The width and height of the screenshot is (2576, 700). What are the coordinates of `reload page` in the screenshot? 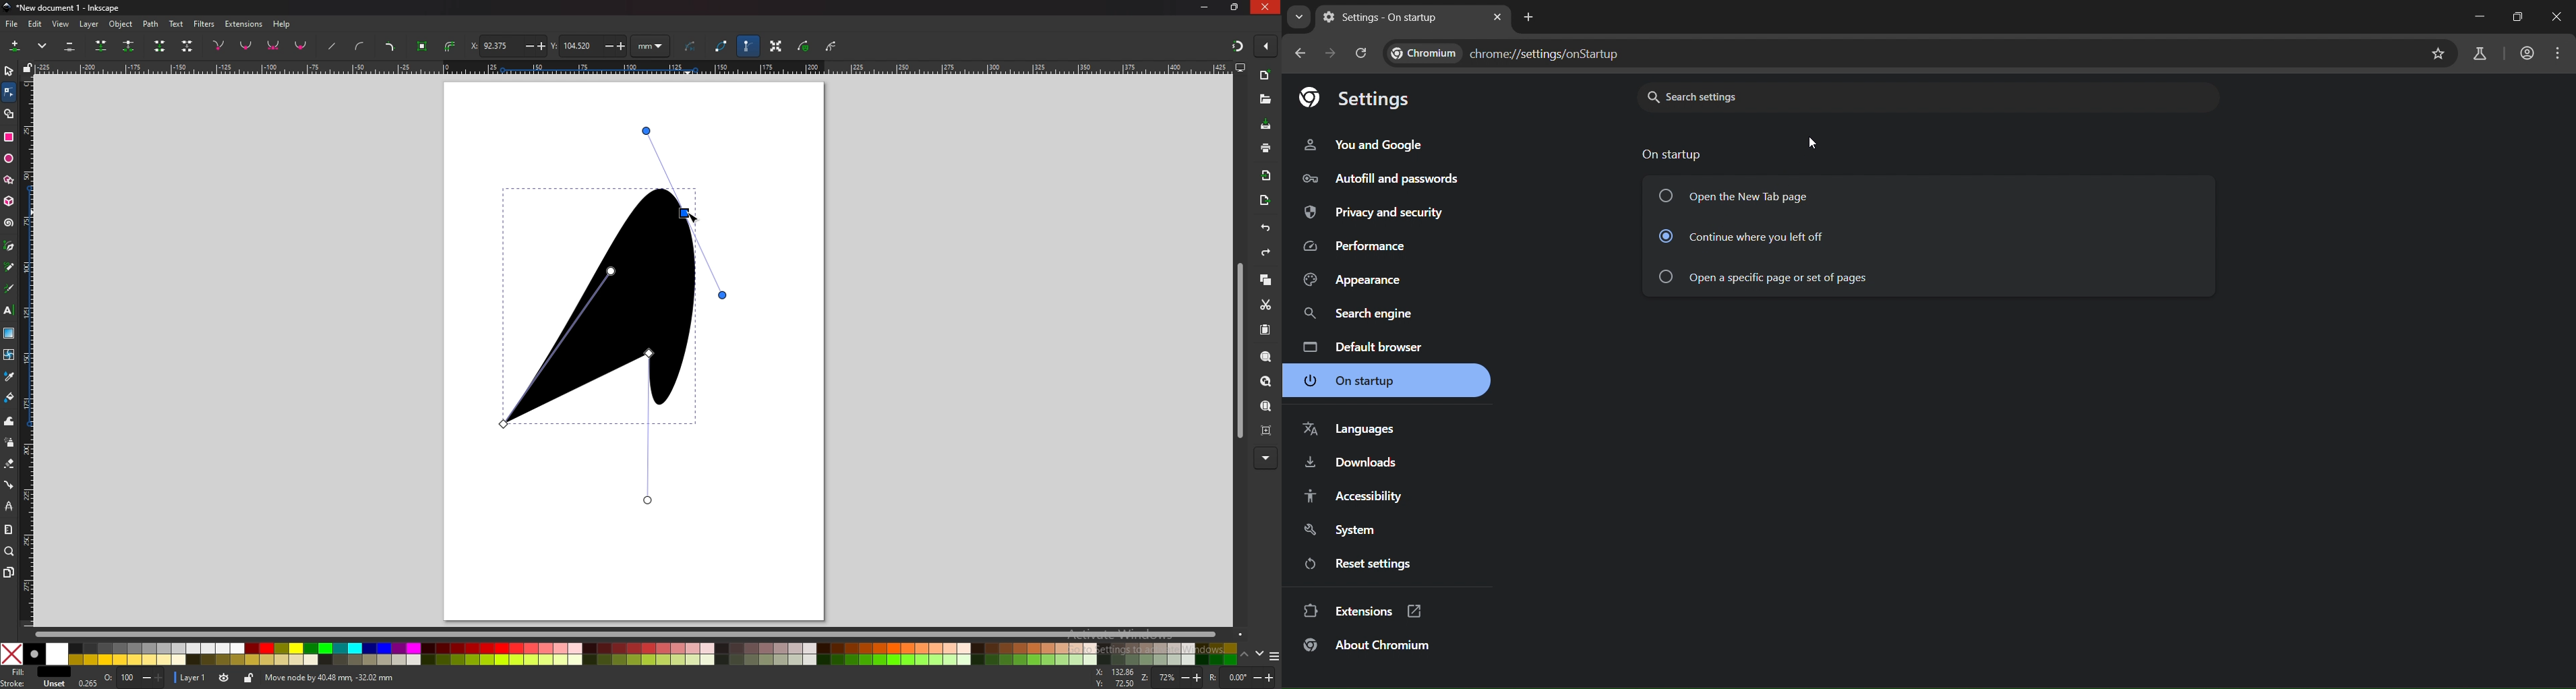 It's located at (1362, 53).